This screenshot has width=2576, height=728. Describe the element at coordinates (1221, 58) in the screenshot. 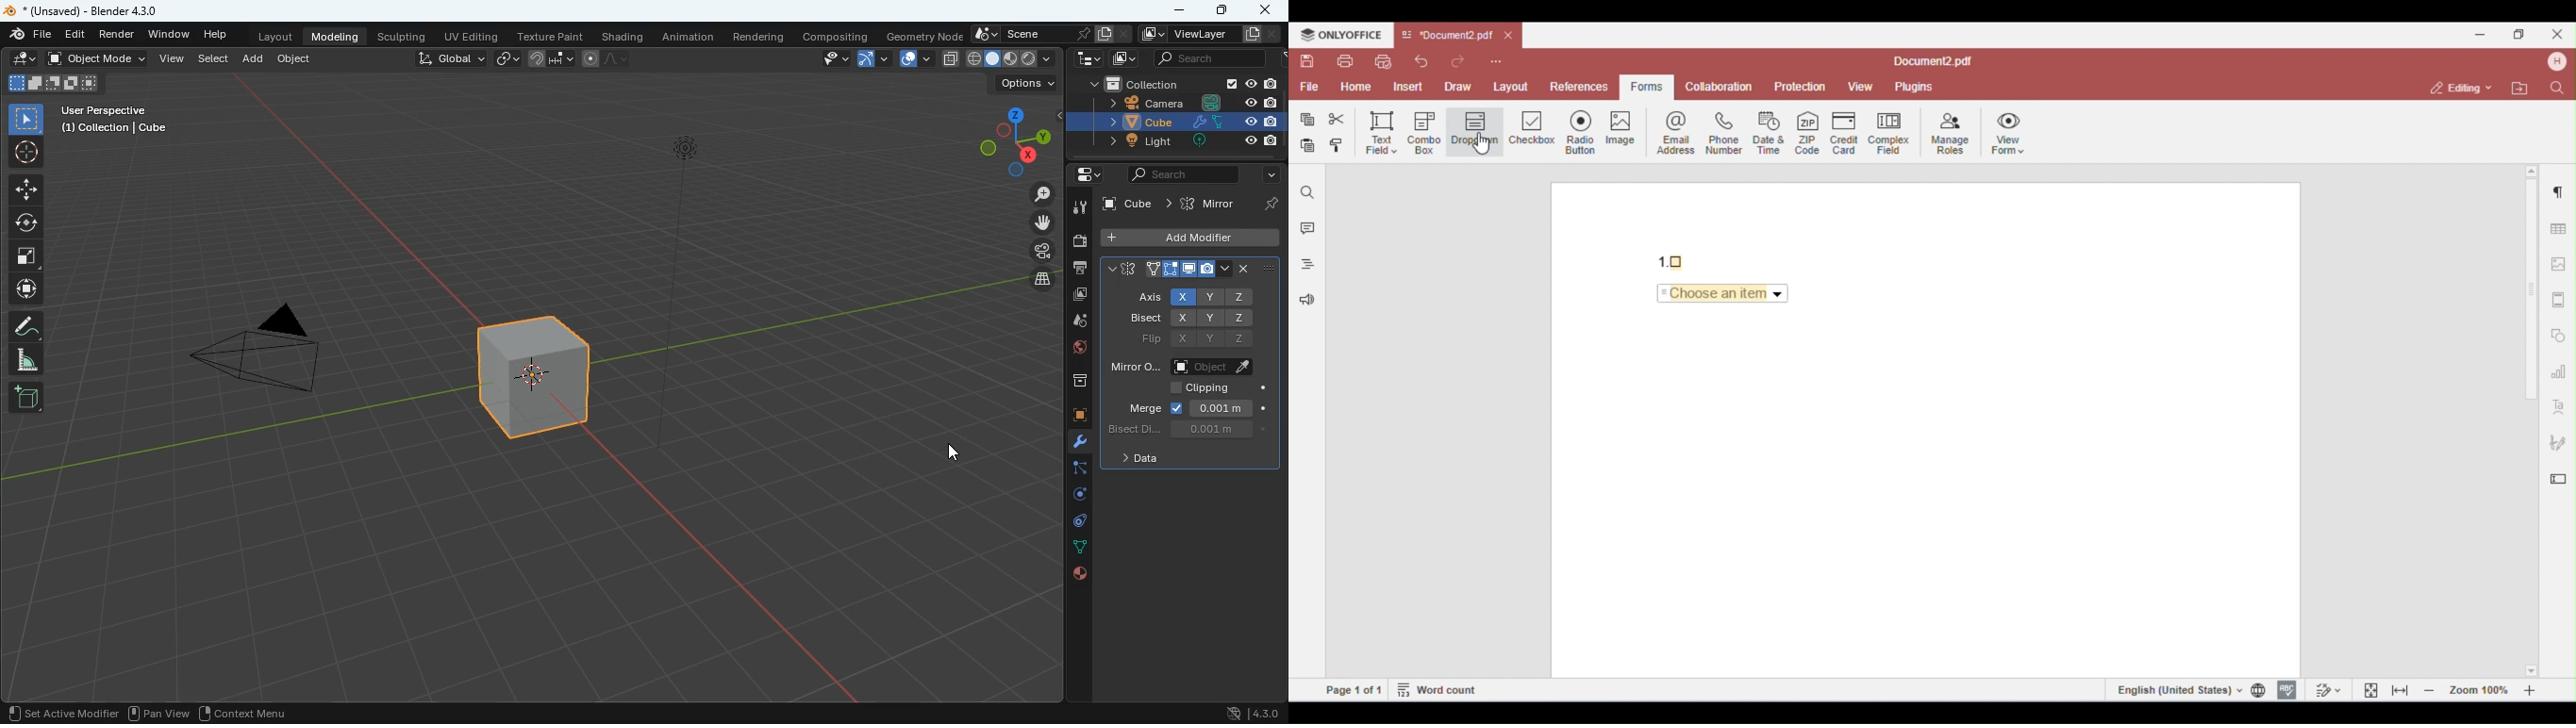

I see `search` at that location.